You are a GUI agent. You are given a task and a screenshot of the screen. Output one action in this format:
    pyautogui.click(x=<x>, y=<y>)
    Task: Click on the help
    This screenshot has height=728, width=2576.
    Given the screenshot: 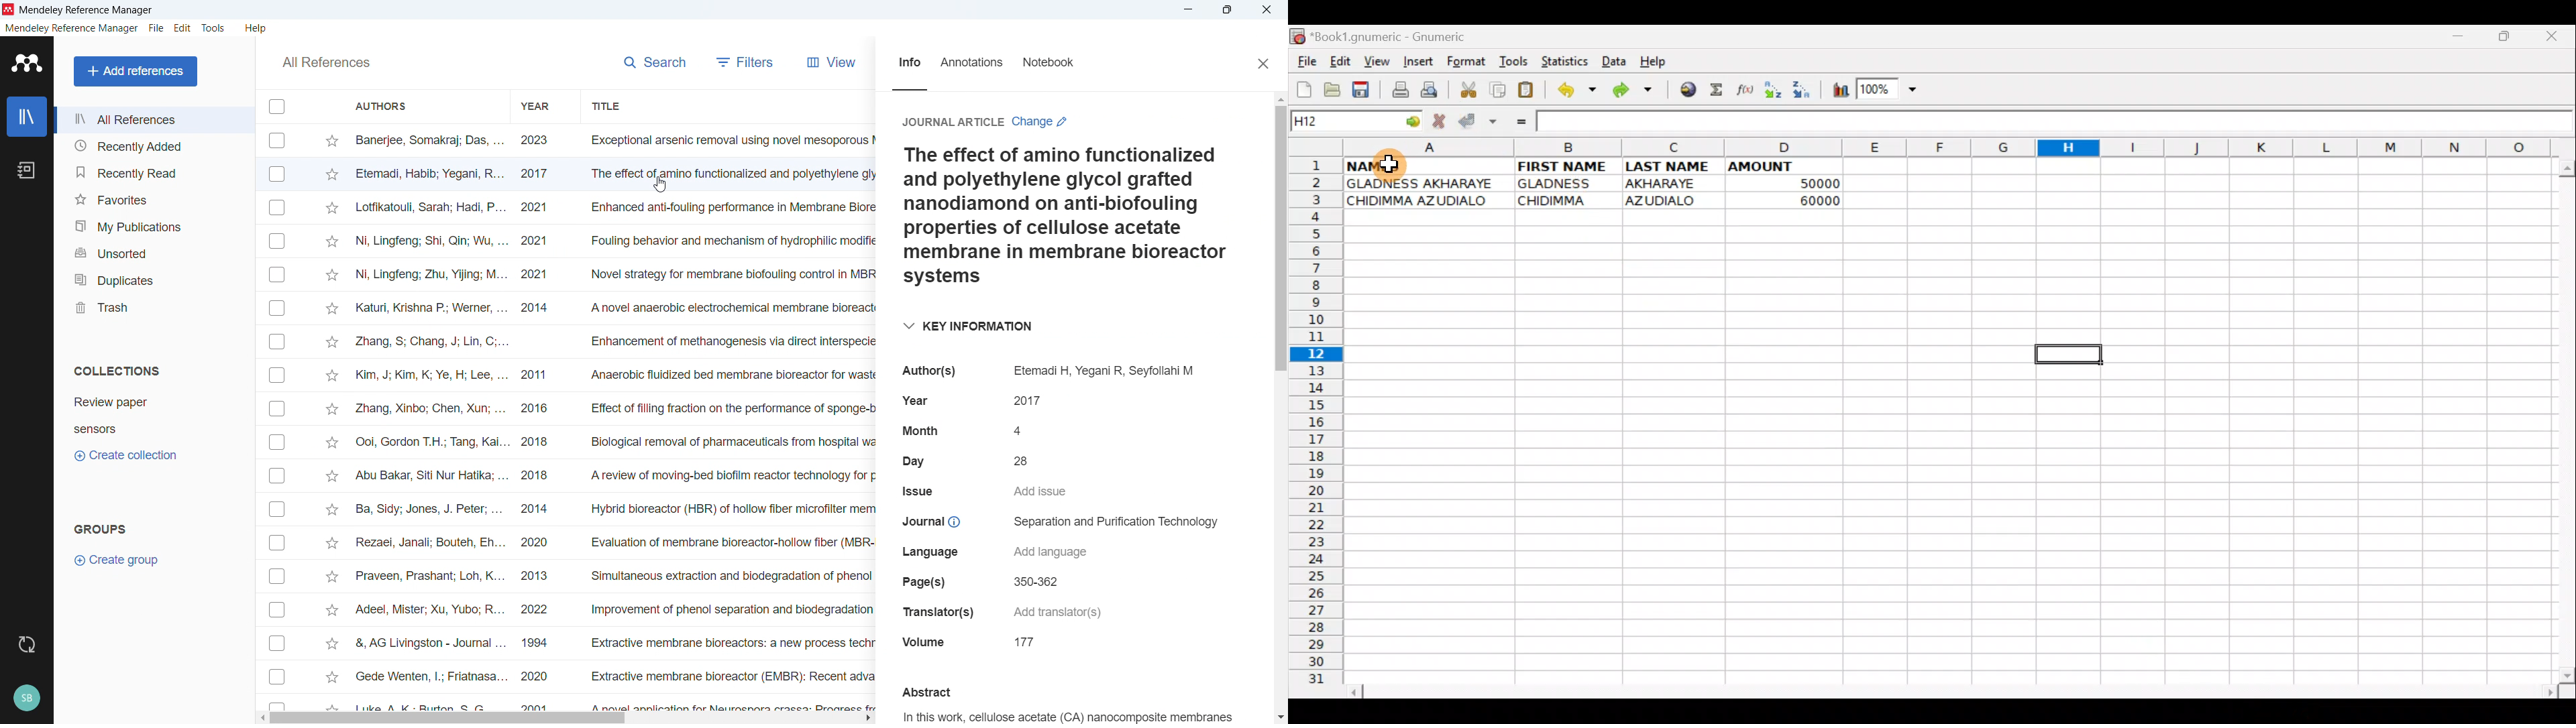 What is the action you would take?
    pyautogui.click(x=256, y=29)
    